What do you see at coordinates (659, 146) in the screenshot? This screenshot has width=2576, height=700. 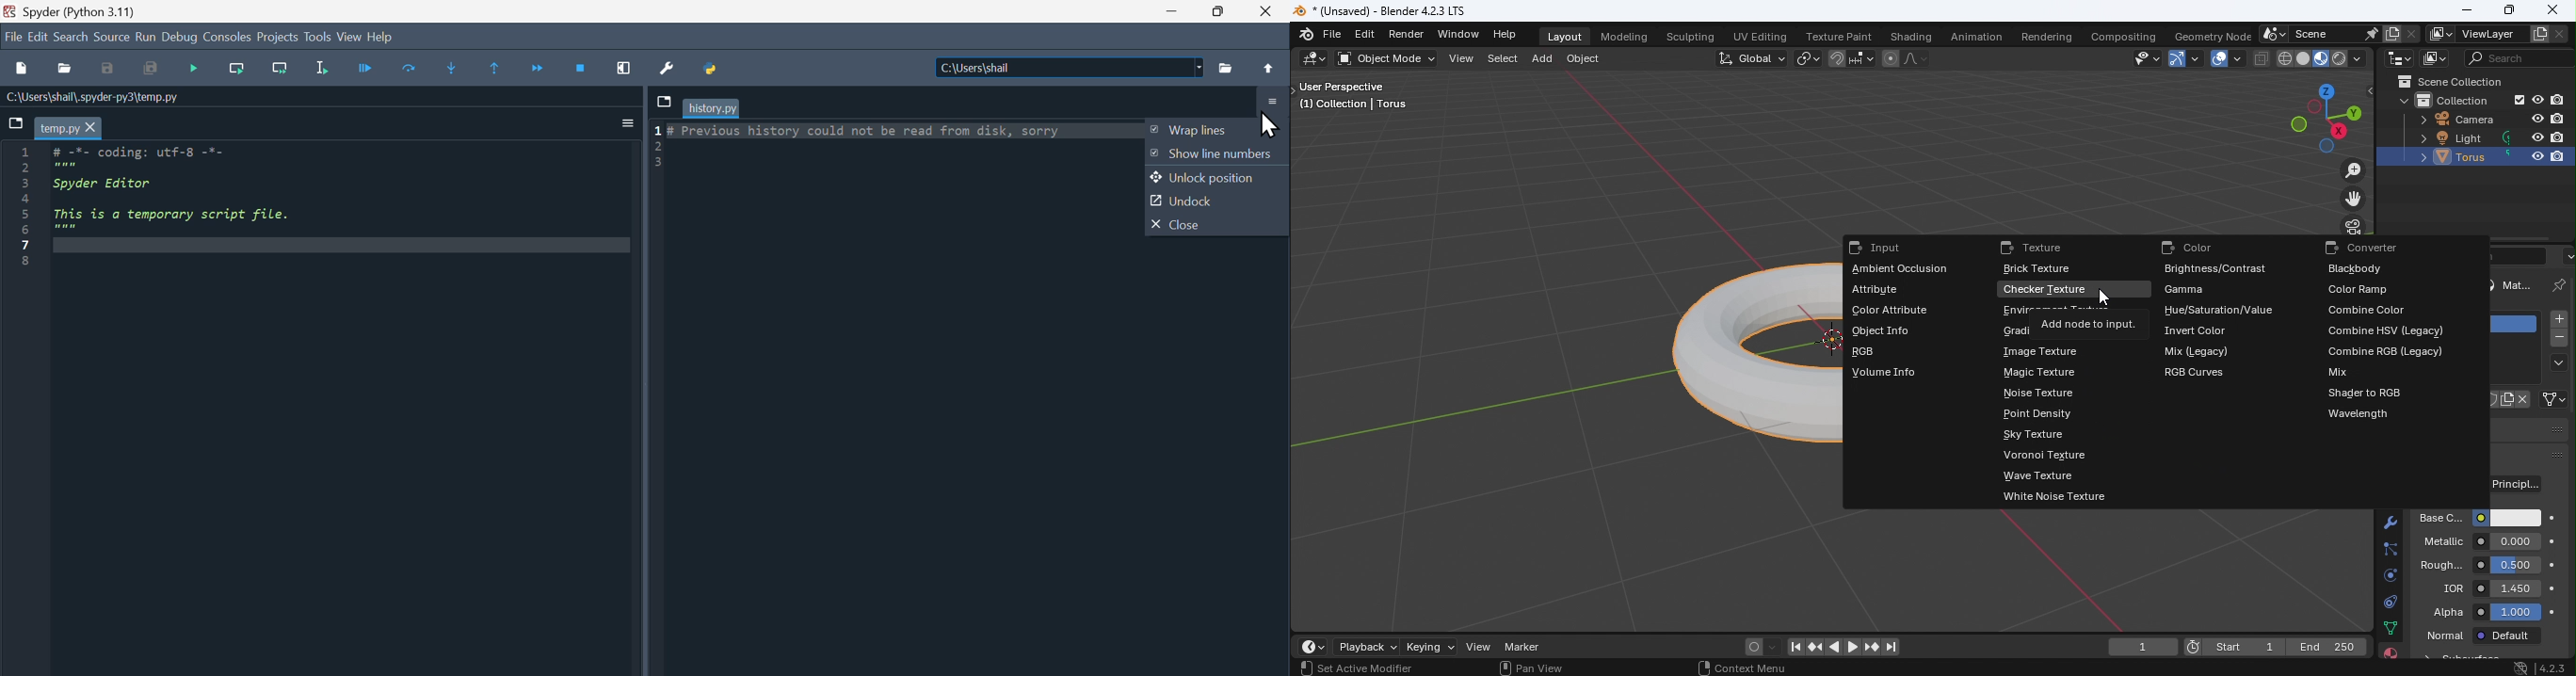 I see `1 2 3 ` at bounding box center [659, 146].